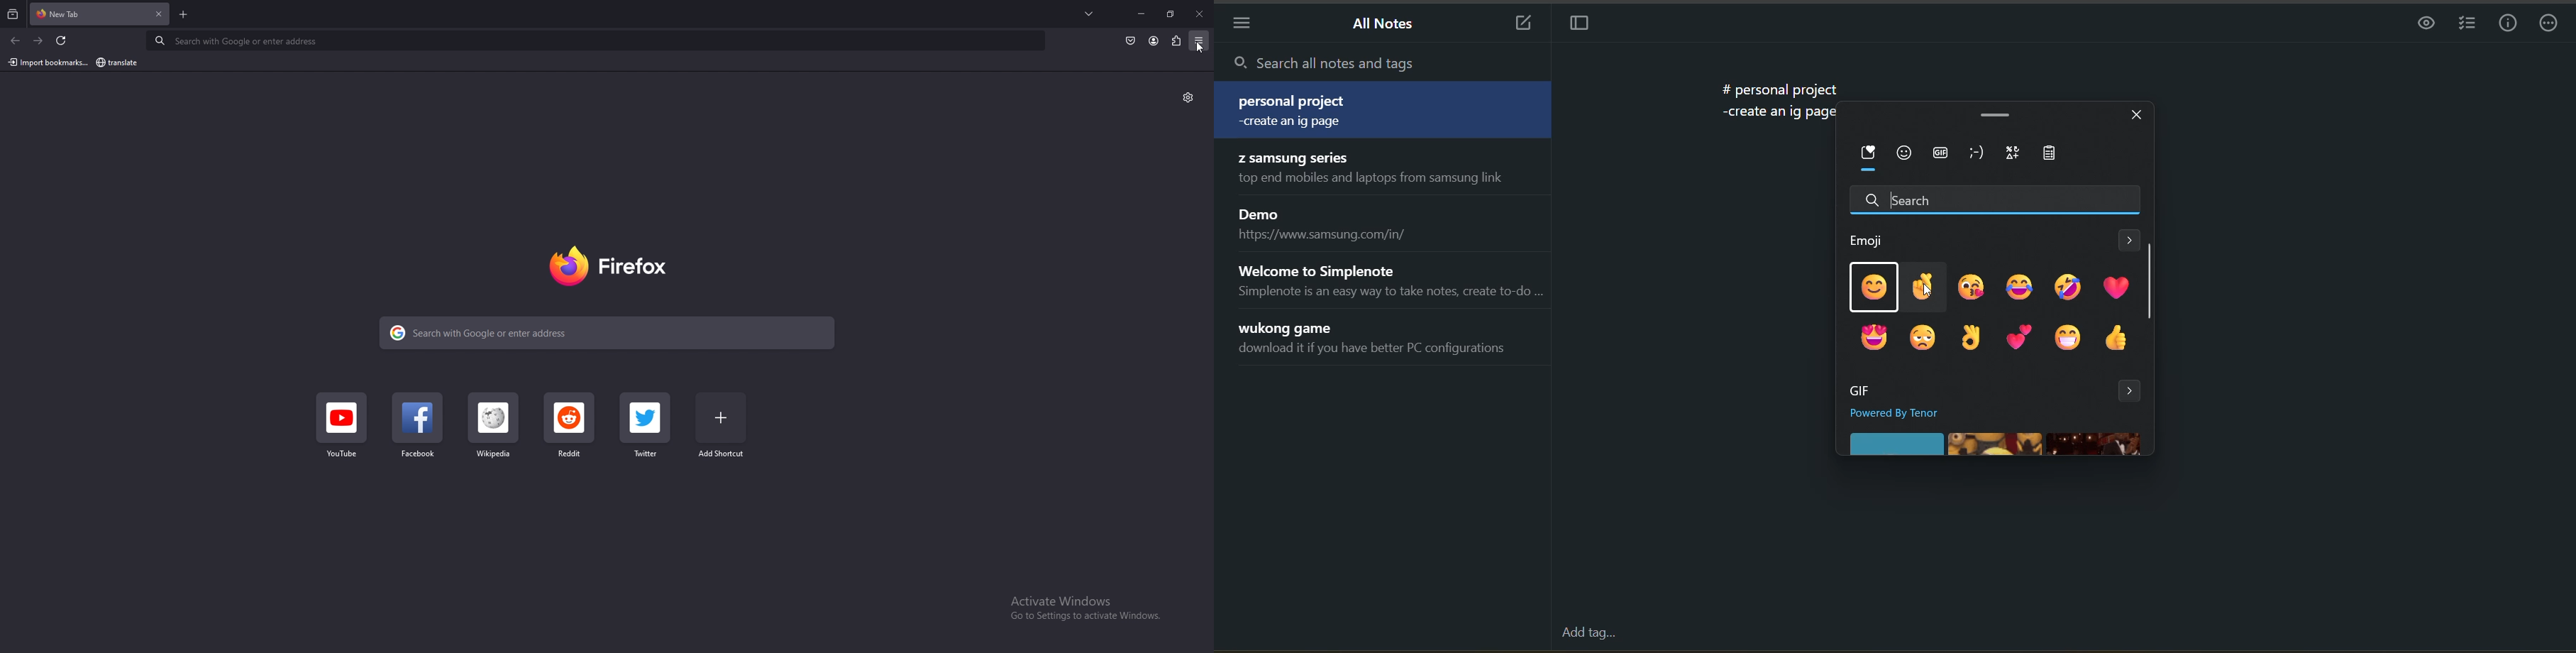 Image resolution: width=2576 pixels, height=672 pixels. I want to click on emoji 12, so click(2118, 340).